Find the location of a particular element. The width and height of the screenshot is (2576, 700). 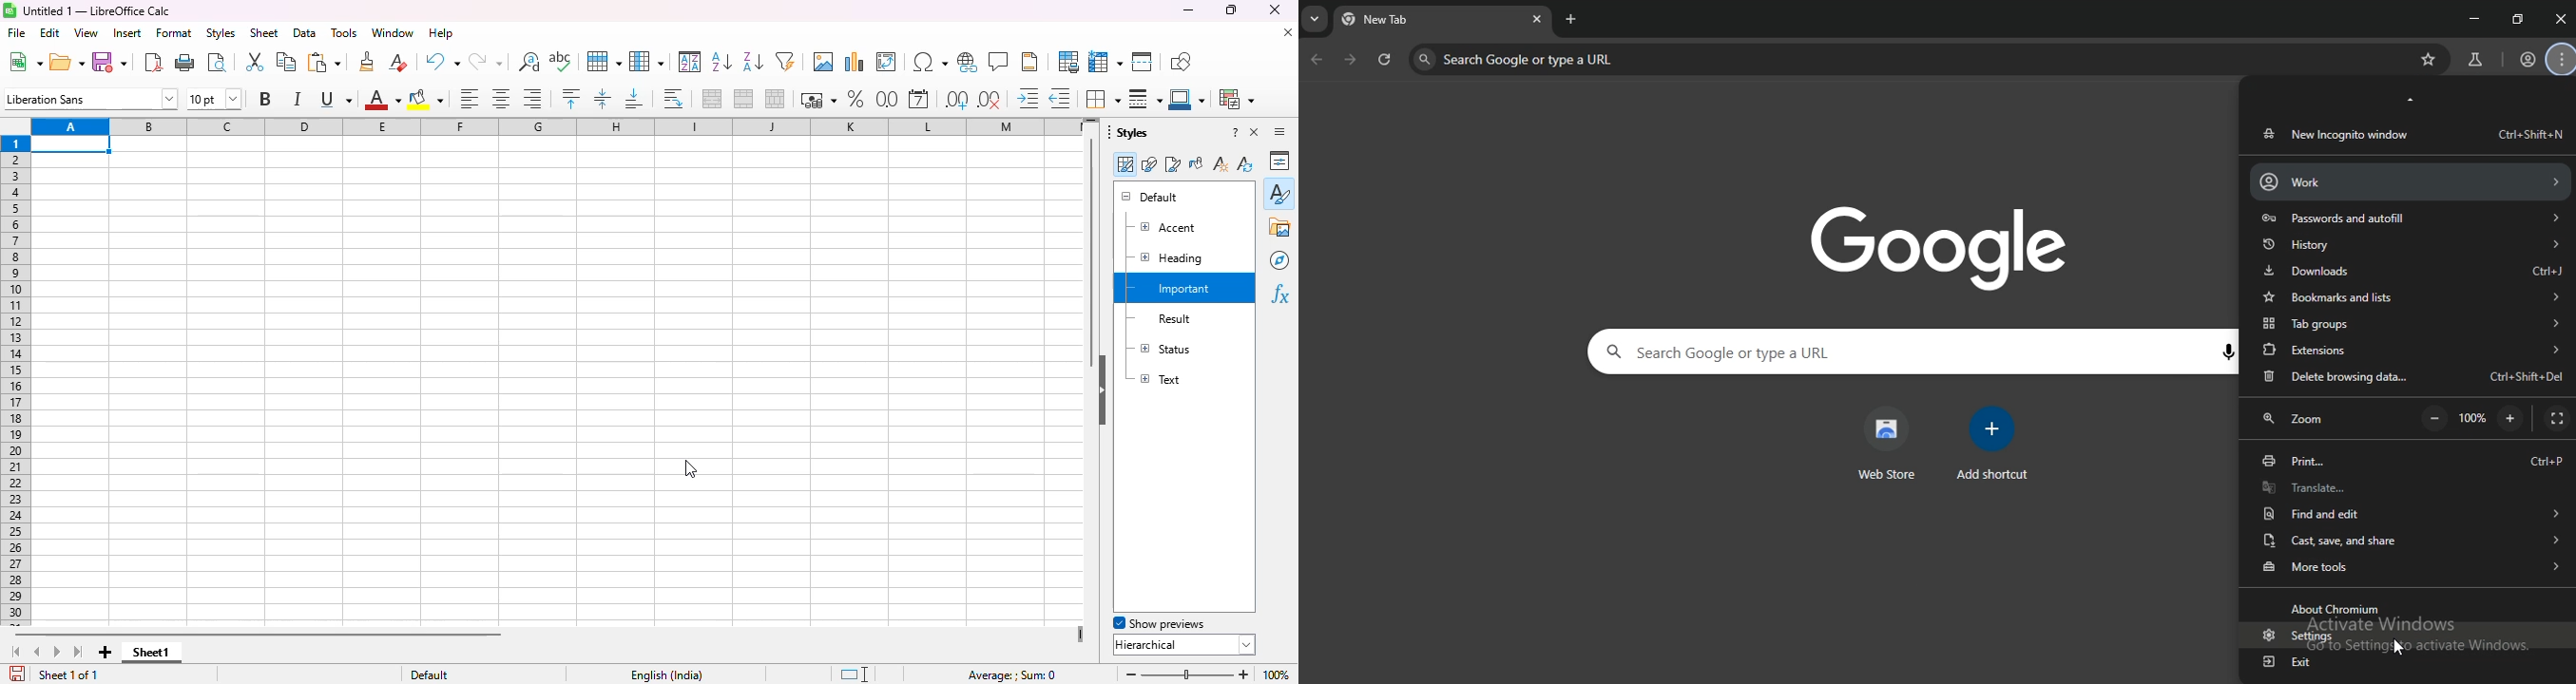

close sidebar deck is located at coordinates (1255, 131).